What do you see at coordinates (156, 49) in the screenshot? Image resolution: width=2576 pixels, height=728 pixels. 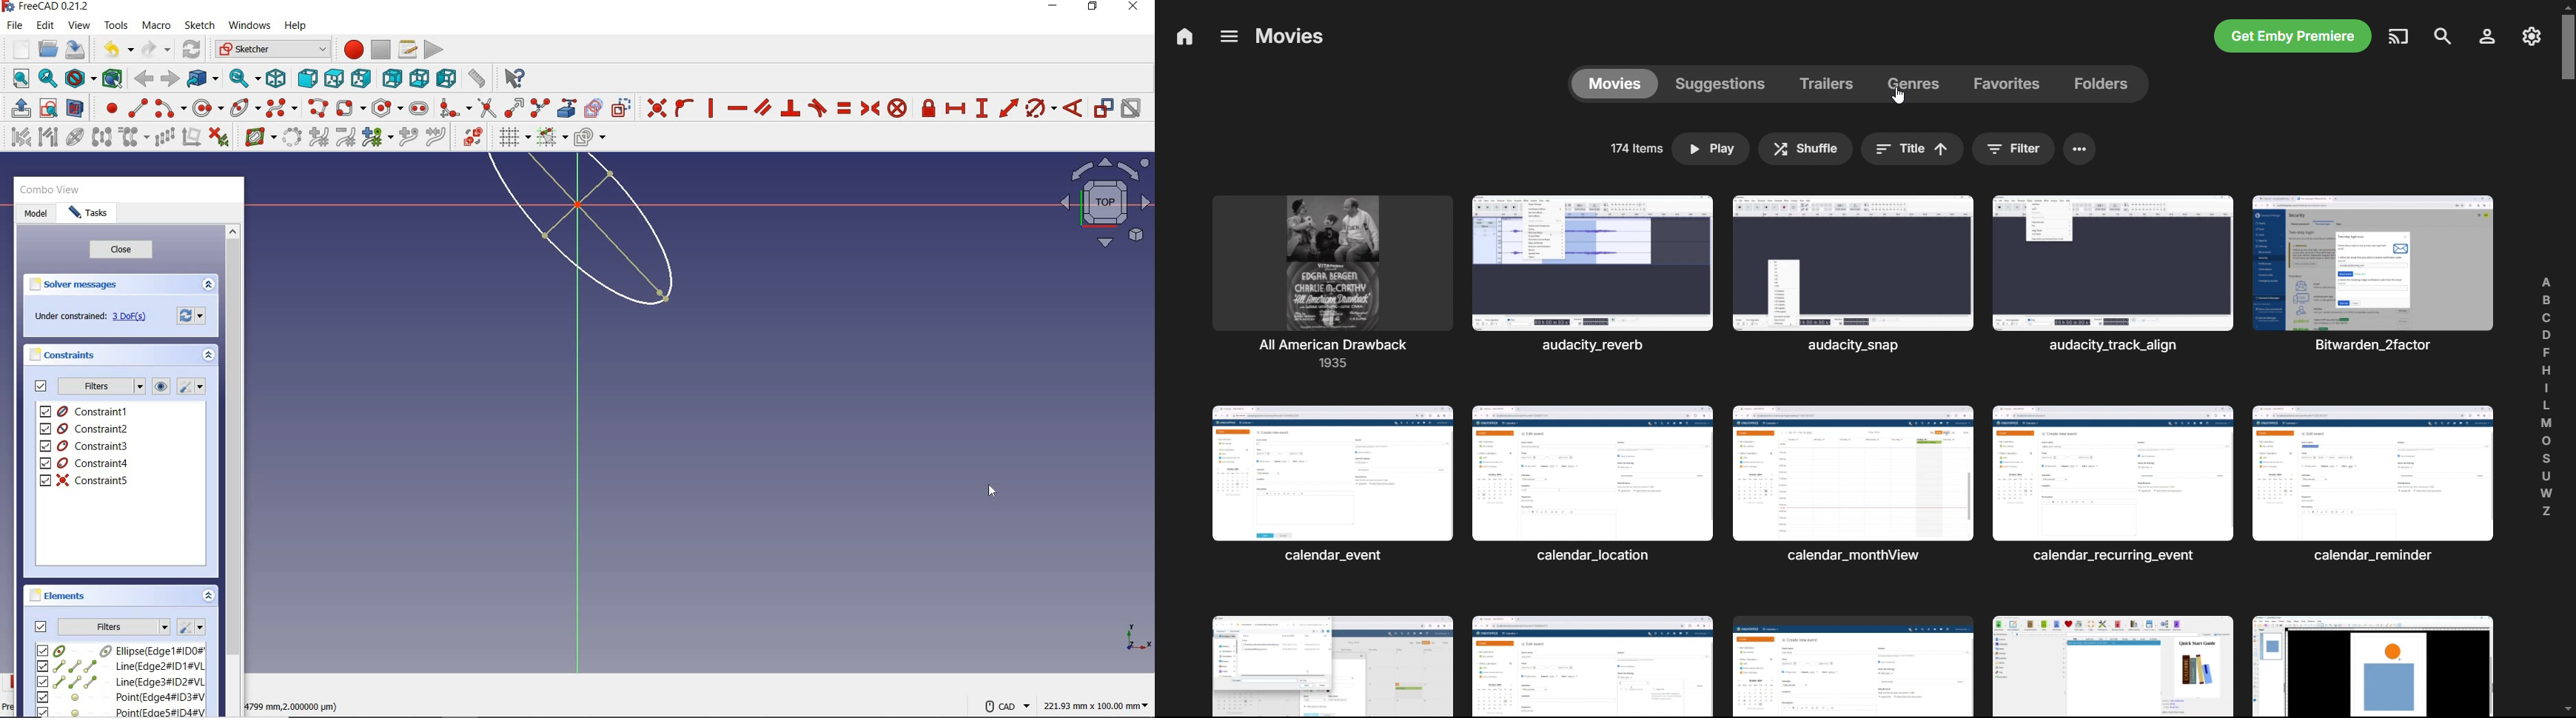 I see `redo` at bounding box center [156, 49].